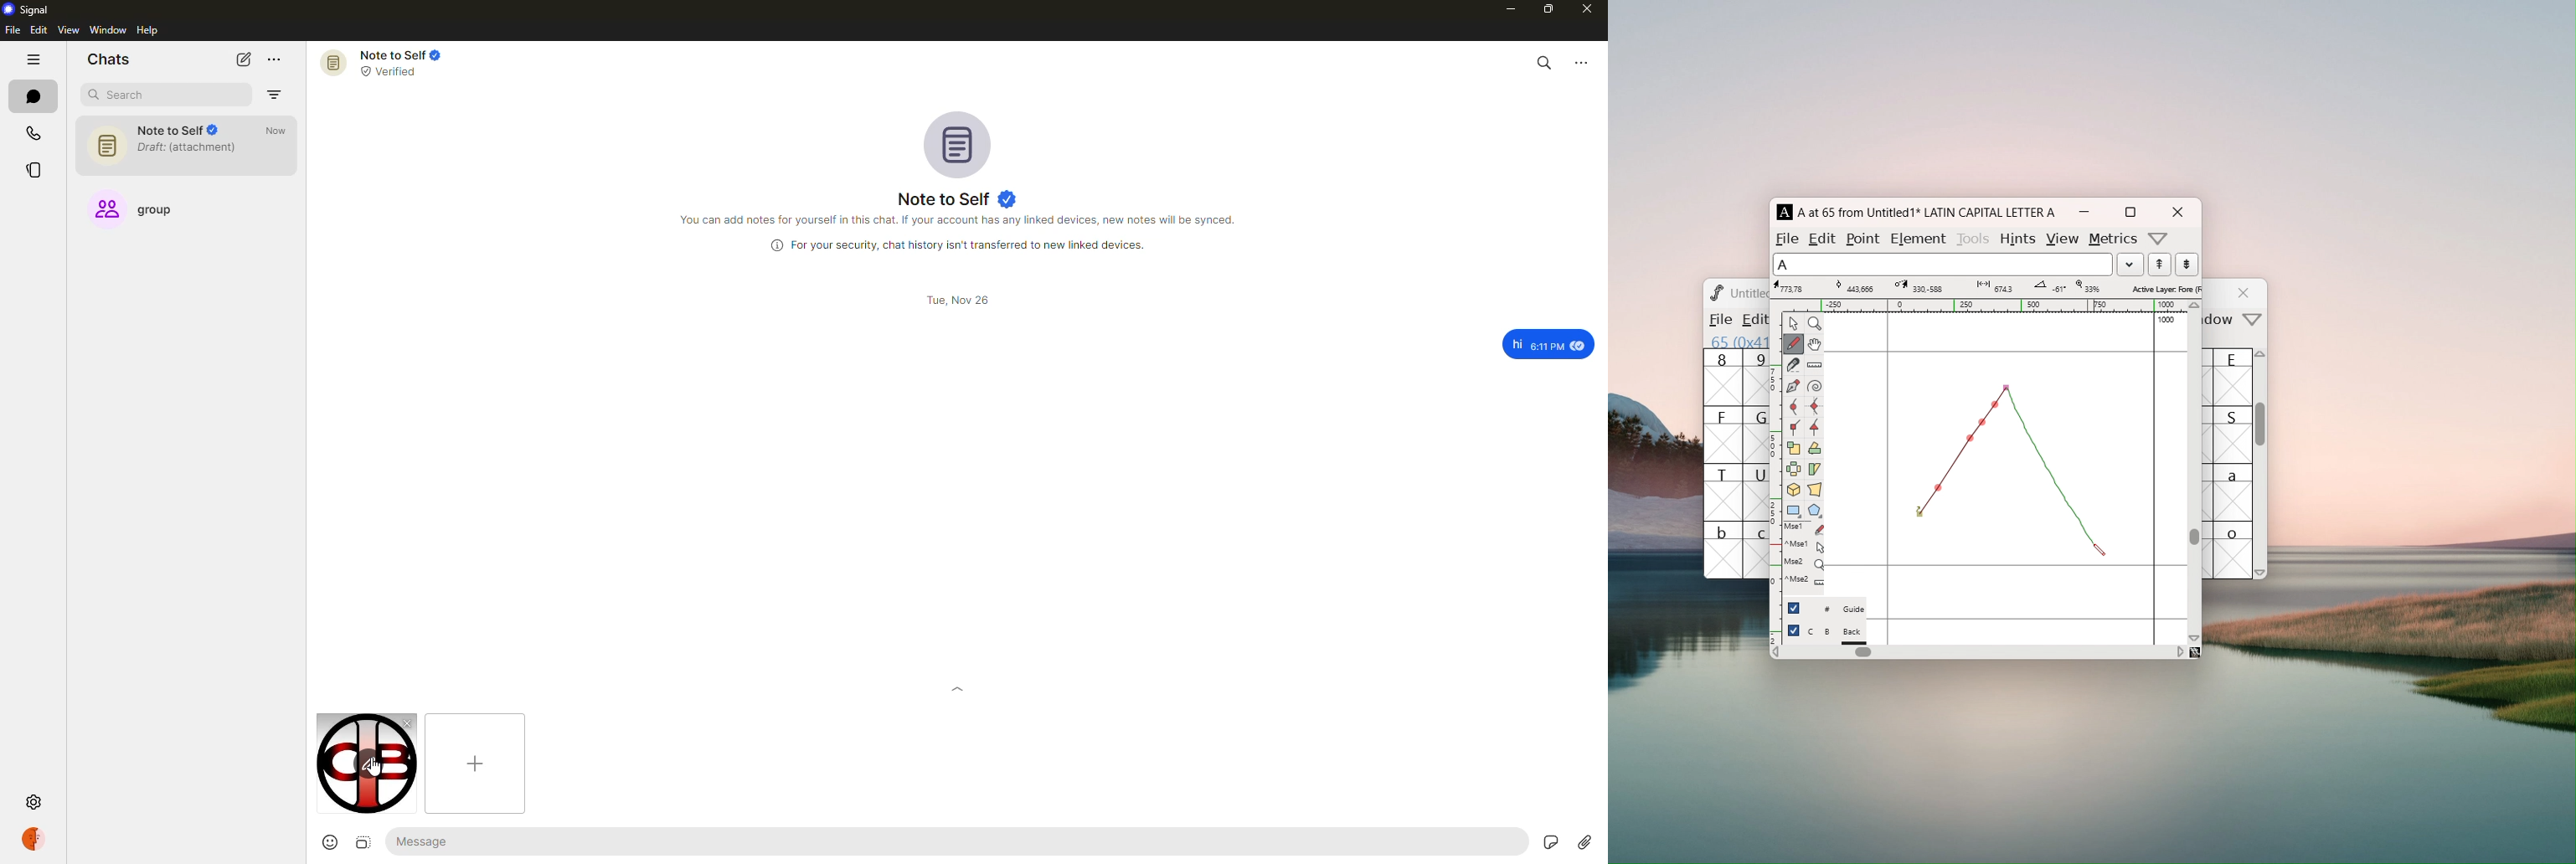 The height and width of the screenshot is (868, 2576). Describe the element at coordinates (2194, 638) in the screenshot. I see `scroll down` at that location.